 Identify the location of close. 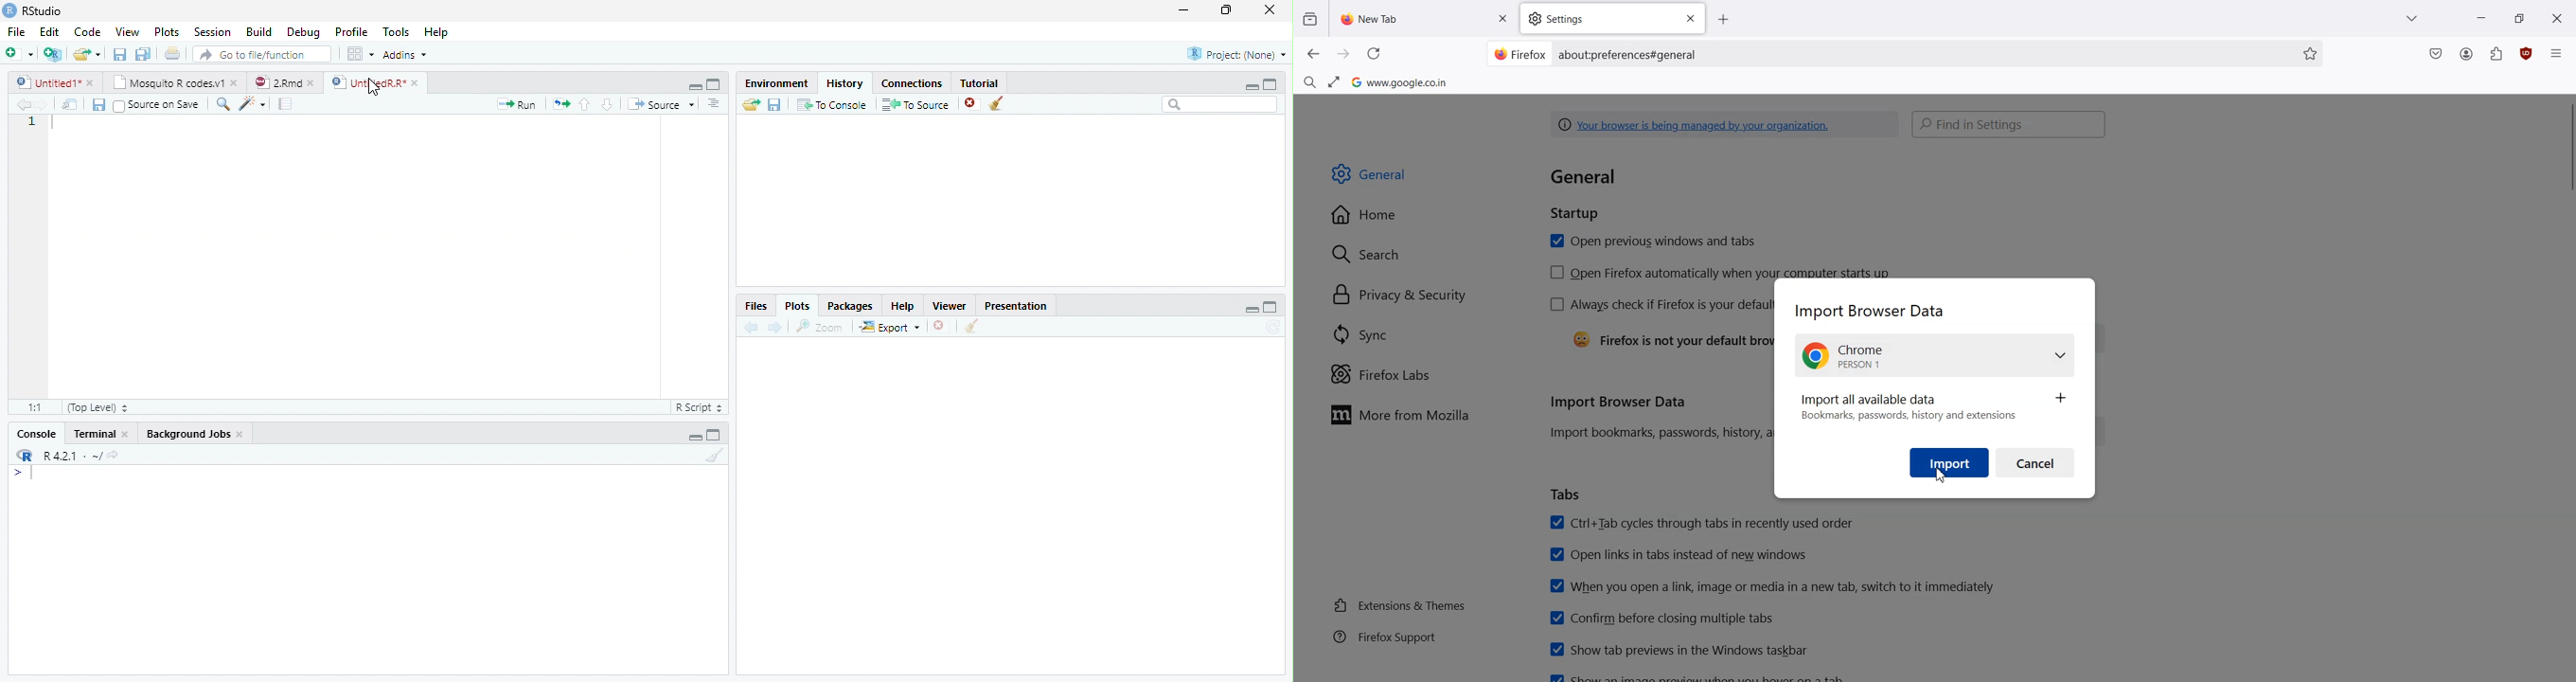
(235, 82).